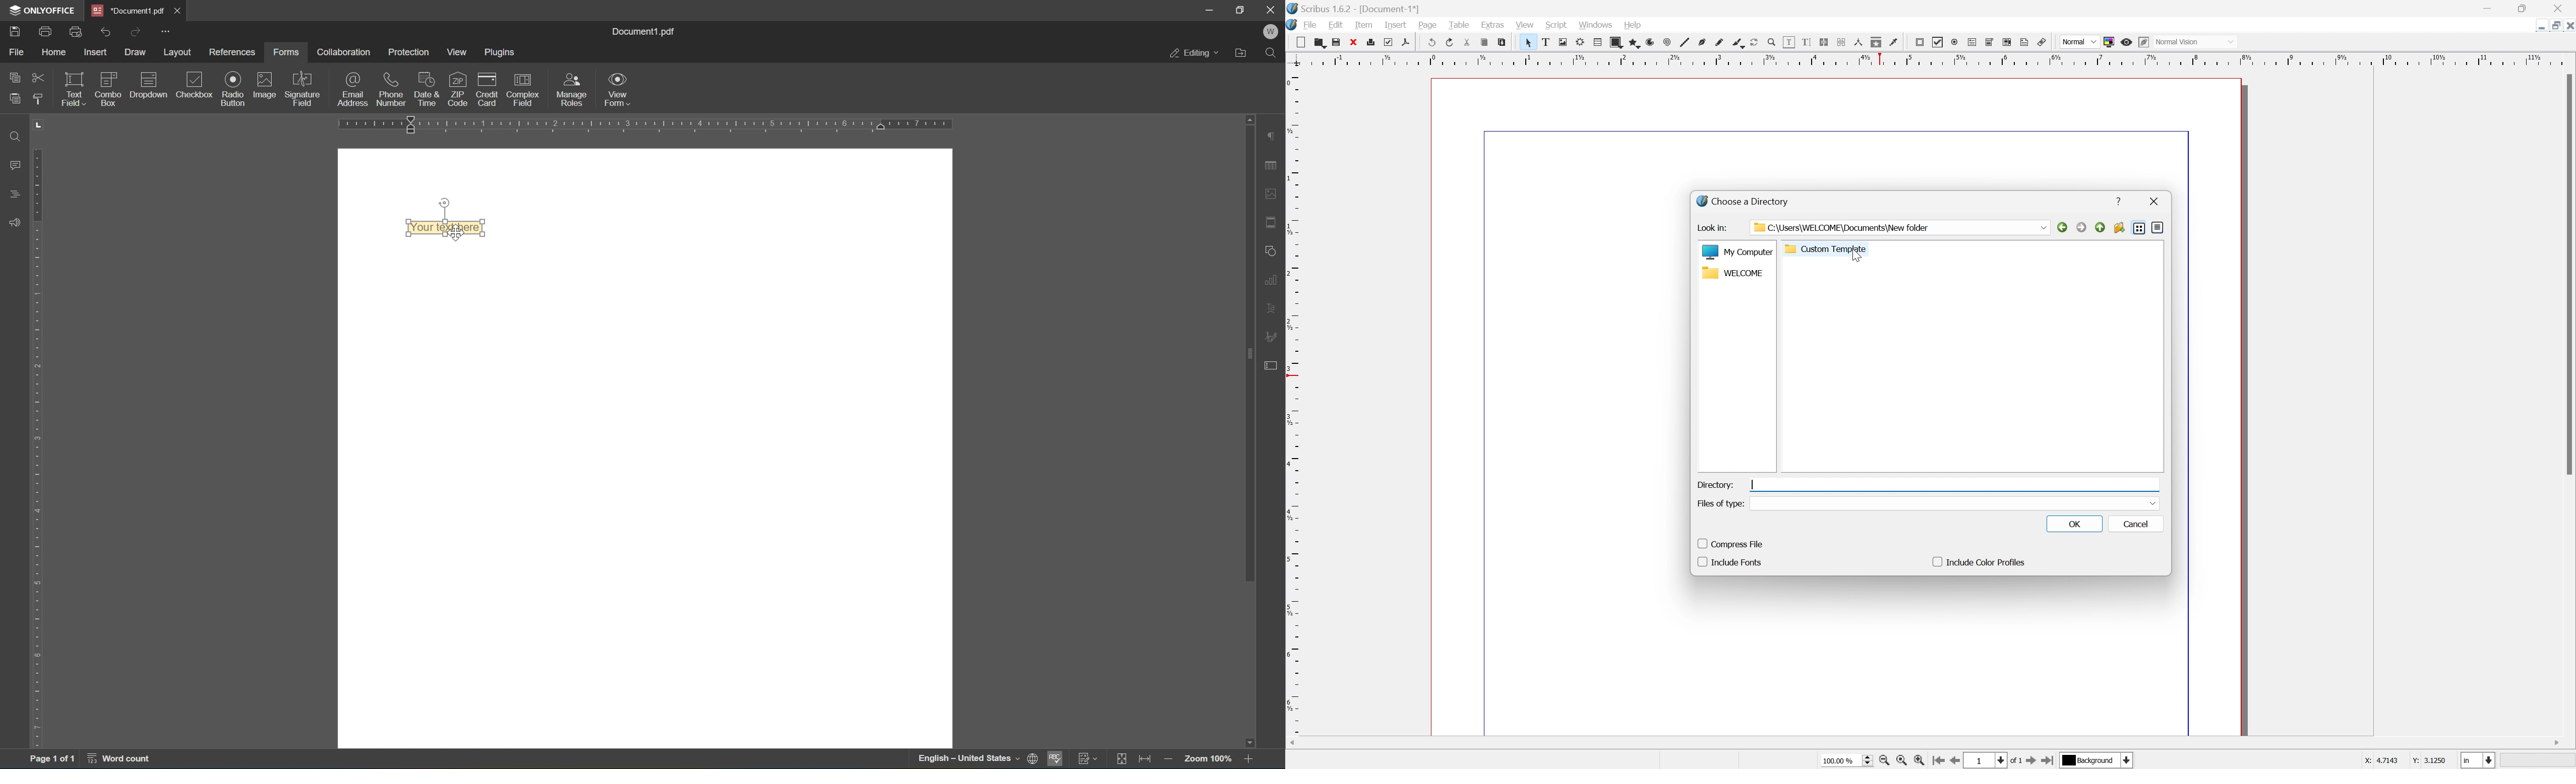 This screenshot has width=2576, height=784. What do you see at coordinates (572, 88) in the screenshot?
I see `manage roles` at bounding box center [572, 88].